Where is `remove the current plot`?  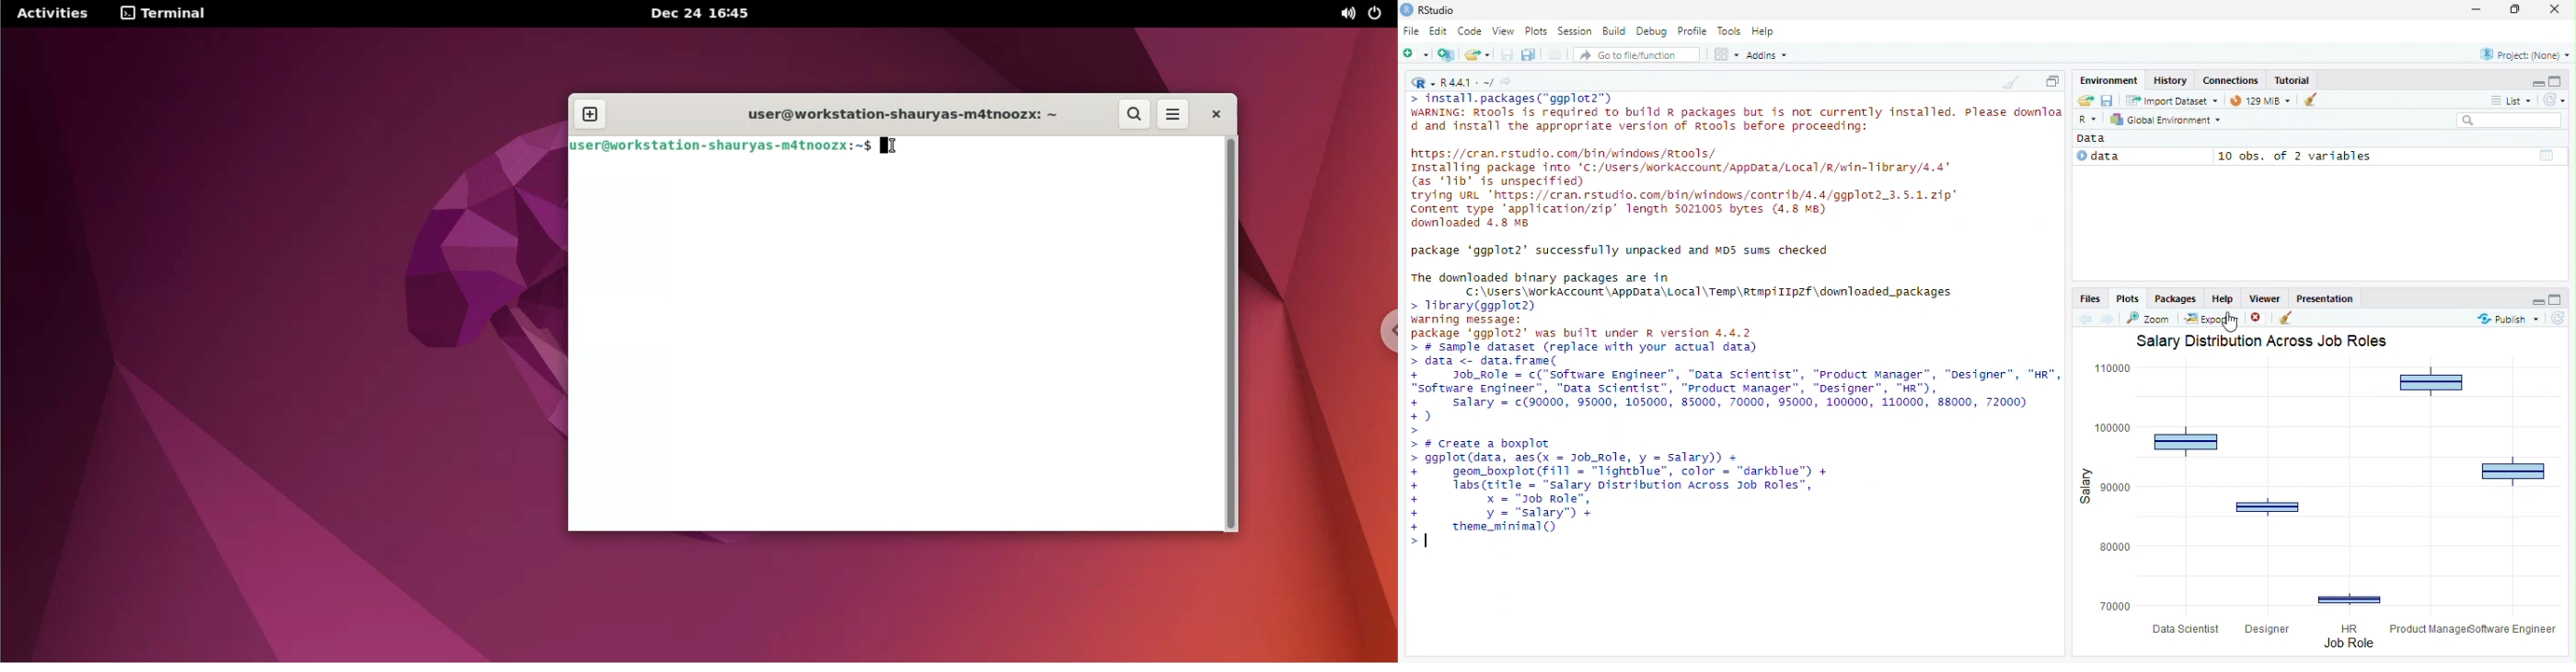 remove the current plot is located at coordinates (2260, 318).